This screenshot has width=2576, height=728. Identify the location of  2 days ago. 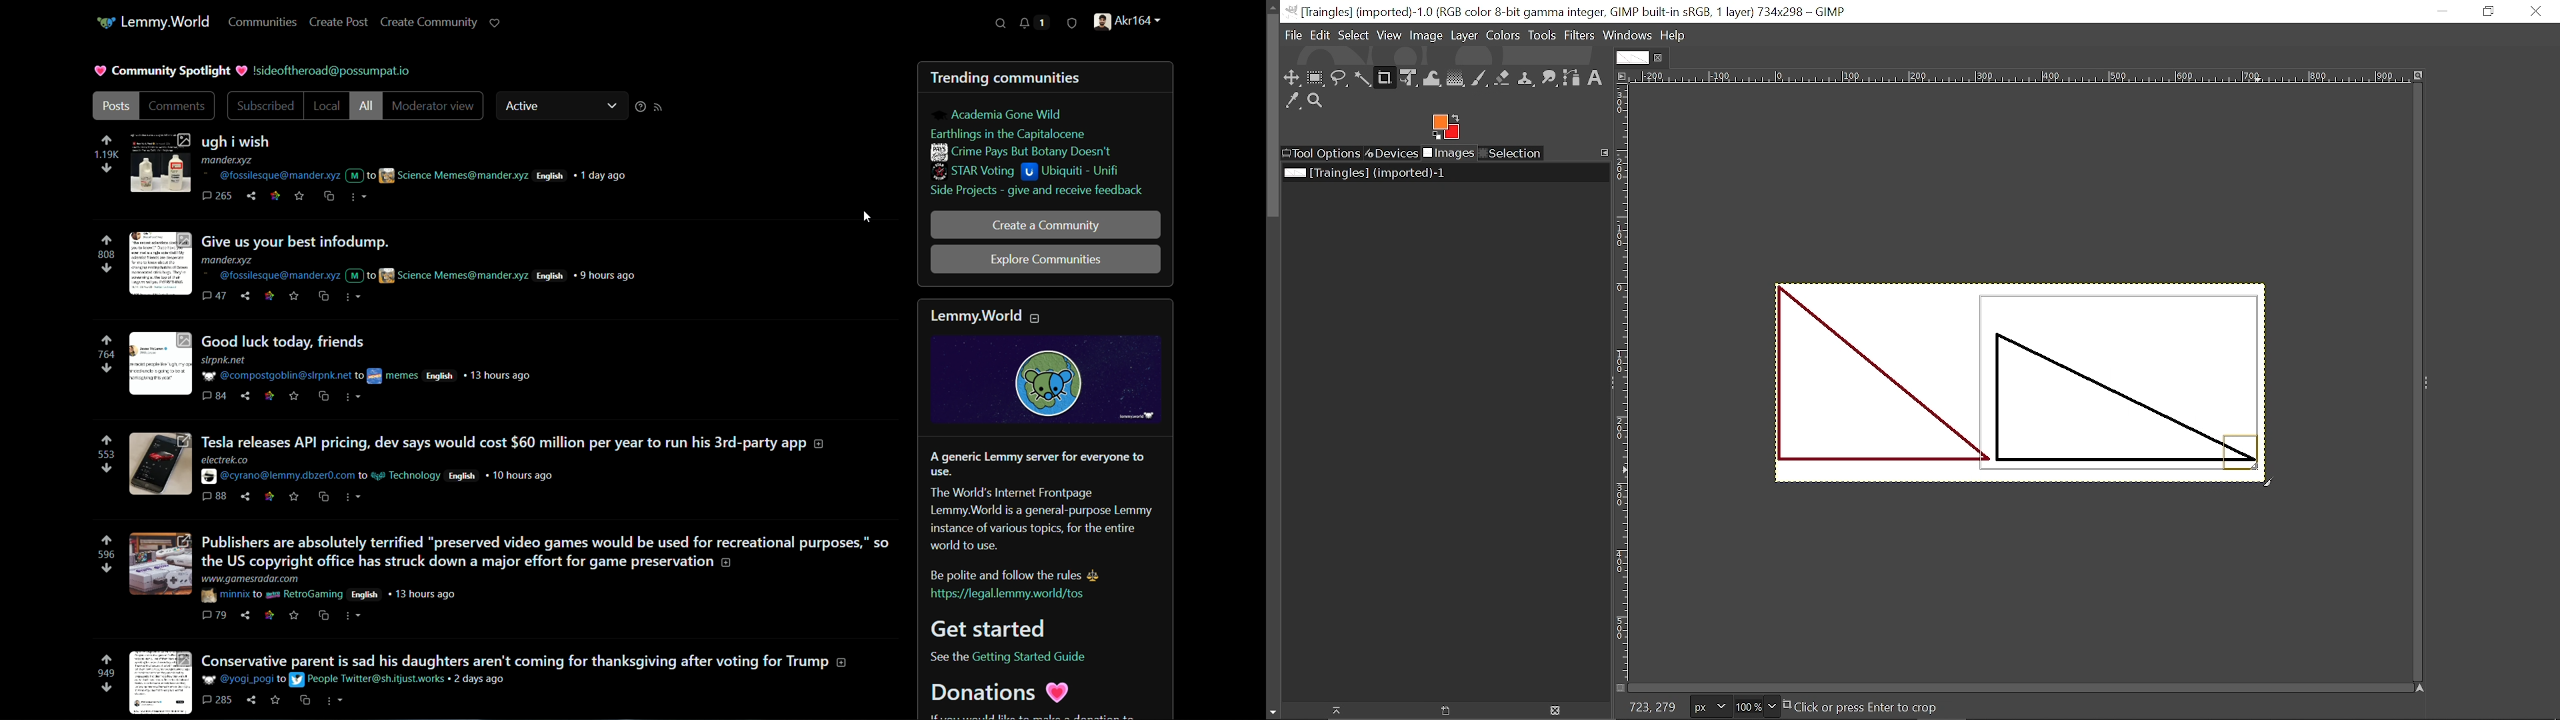
(478, 679).